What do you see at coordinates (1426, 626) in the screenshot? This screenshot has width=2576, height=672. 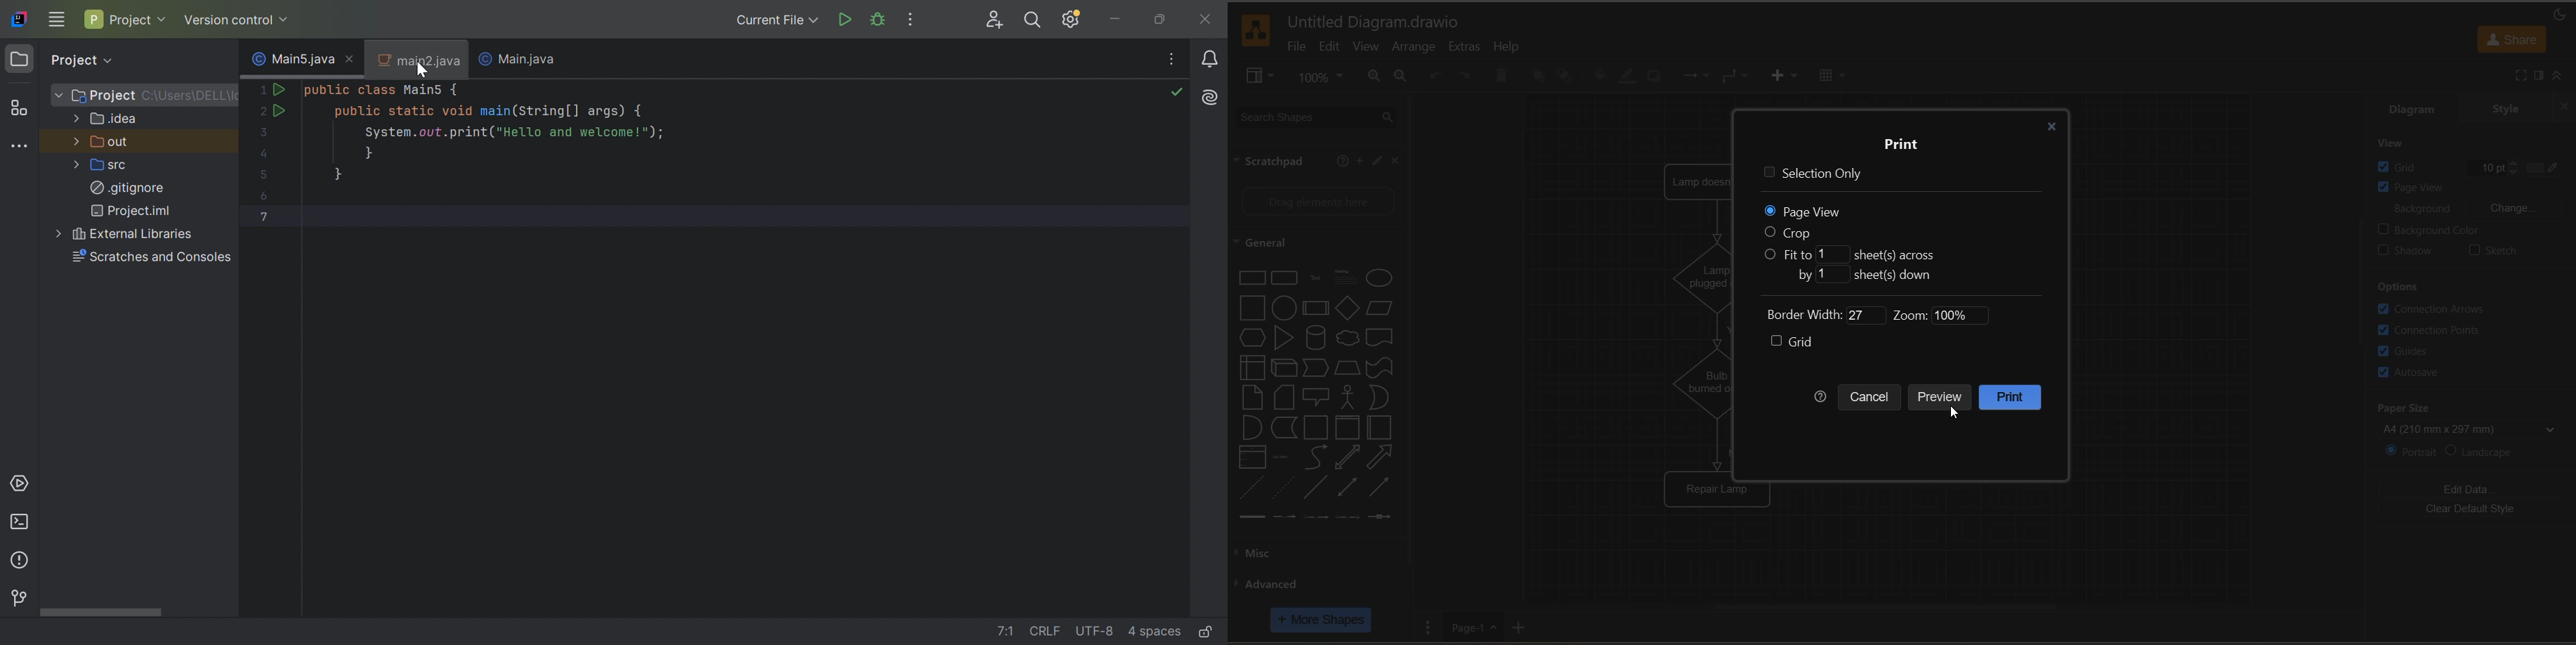 I see `page options` at bounding box center [1426, 626].